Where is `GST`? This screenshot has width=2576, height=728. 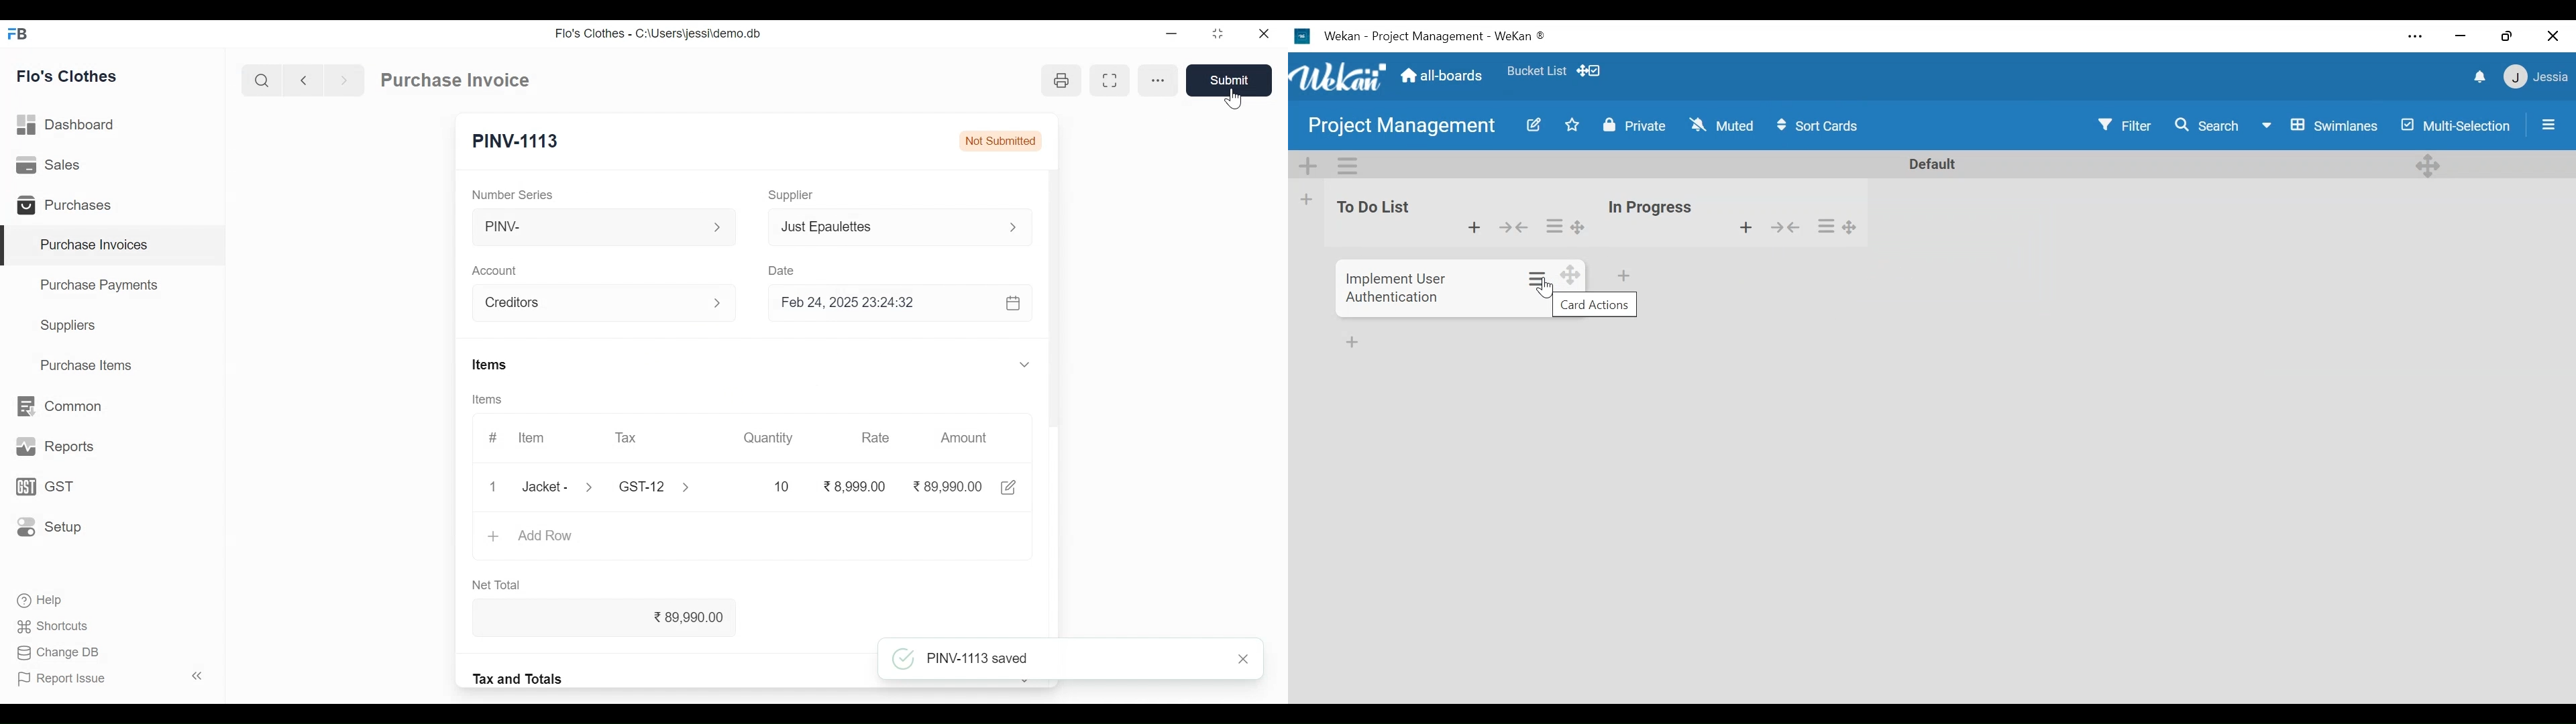
GST is located at coordinates (44, 487).